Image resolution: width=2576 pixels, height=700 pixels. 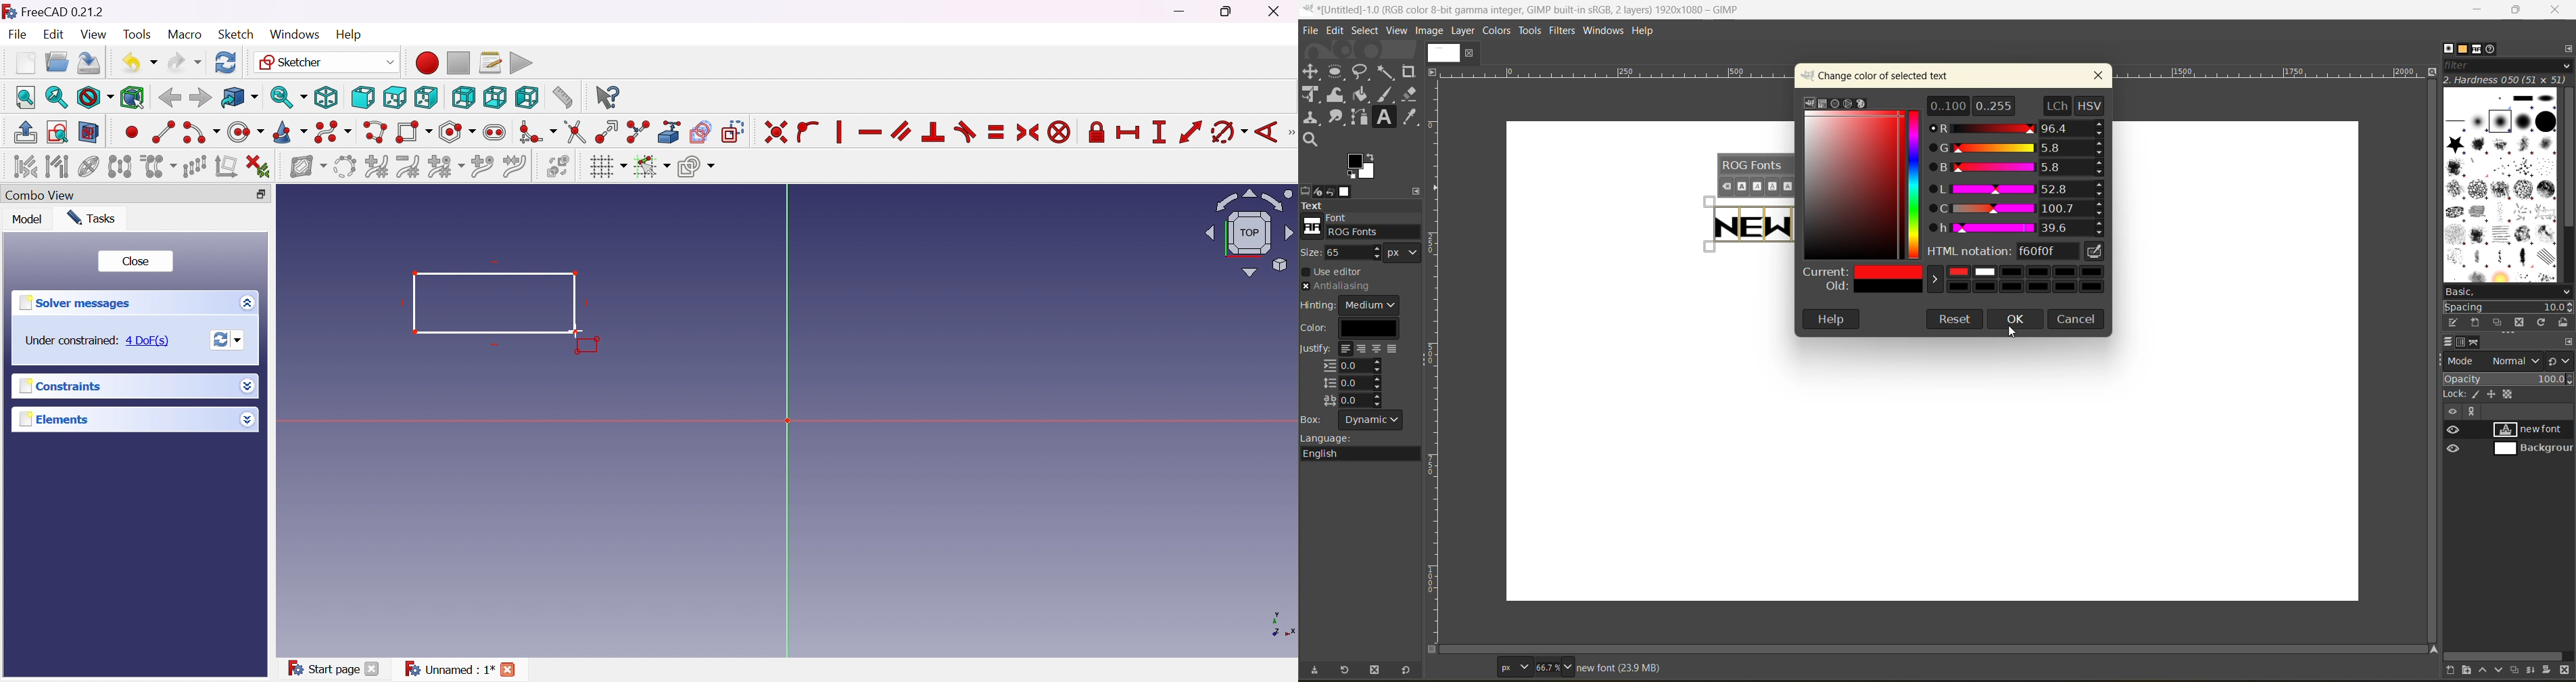 I want to click on delete this layer, so click(x=2565, y=671).